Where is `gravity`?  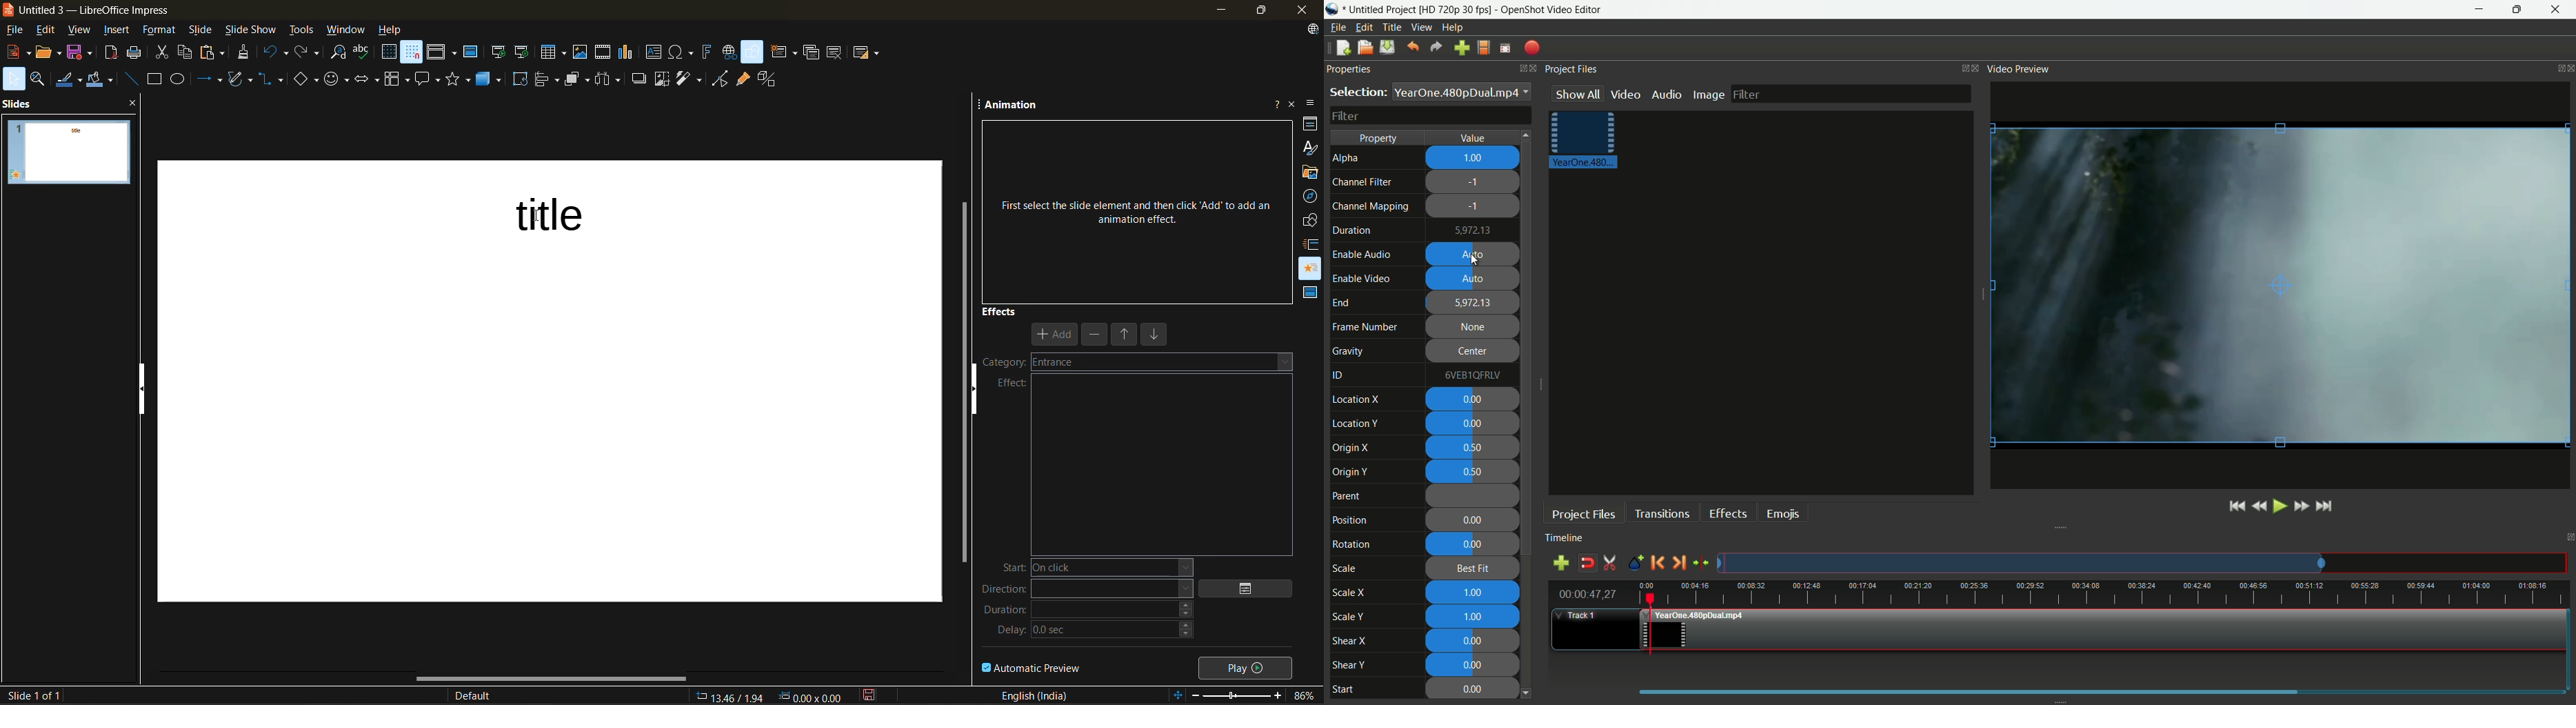
gravity is located at coordinates (1349, 350).